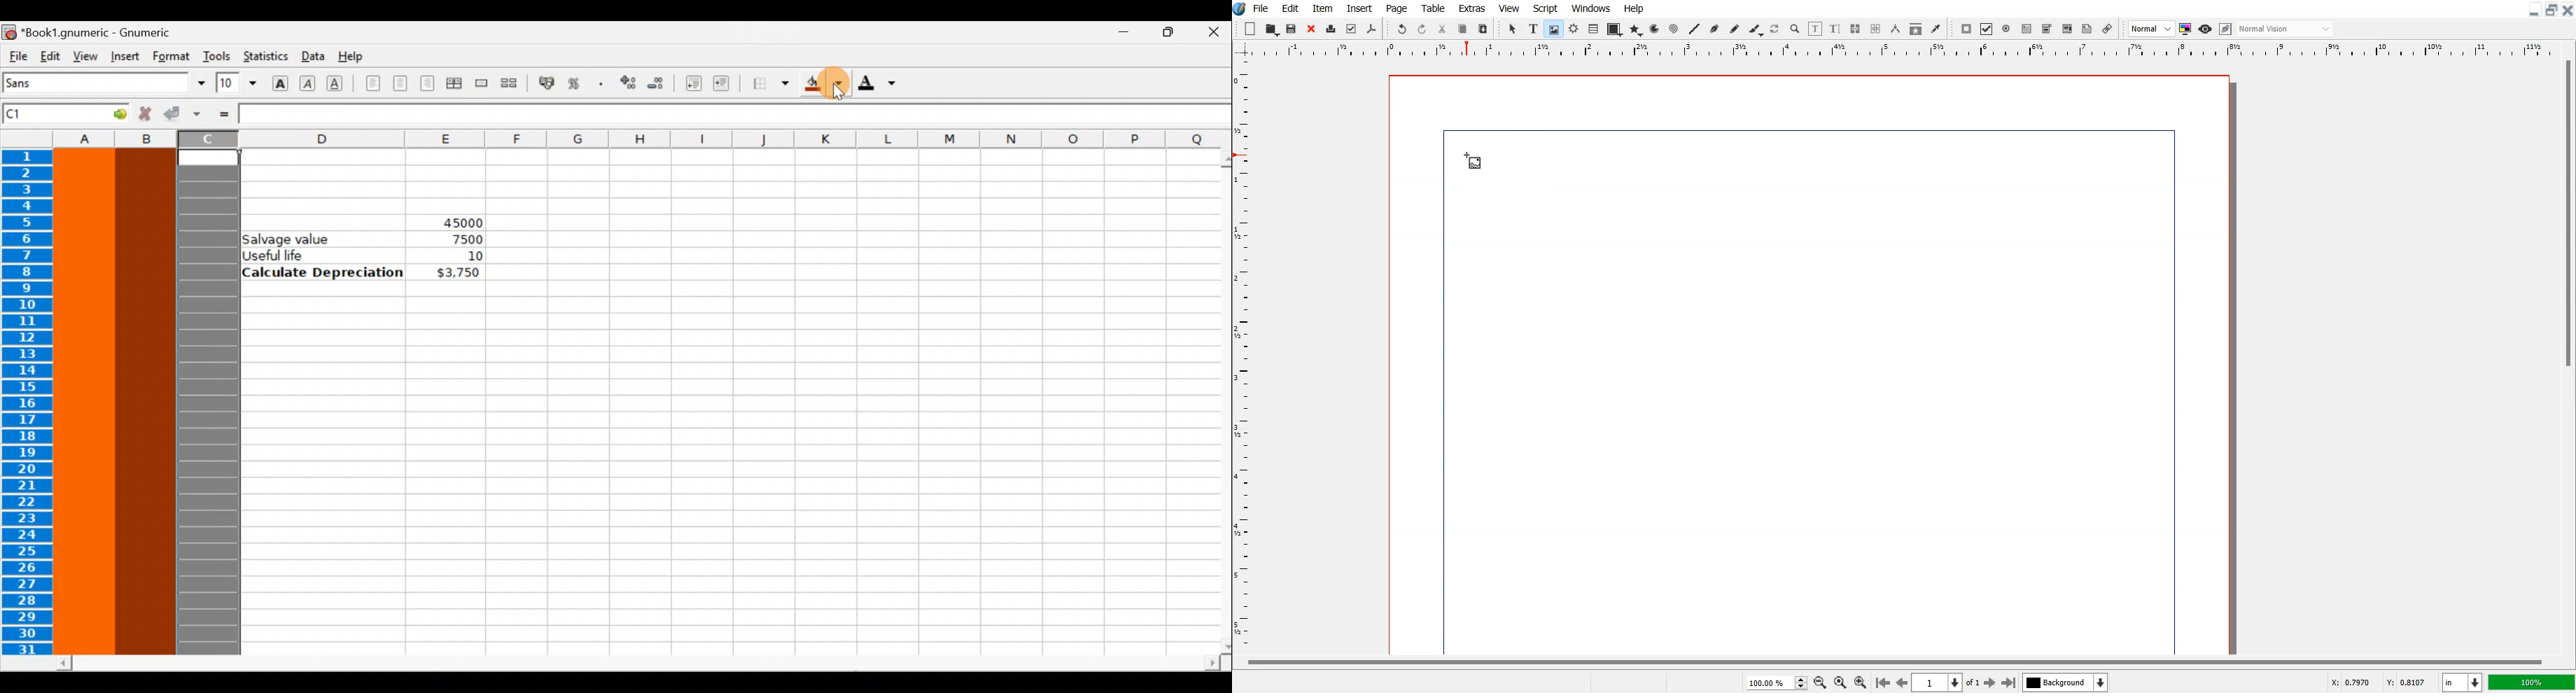 Image resolution: width=2576 pixels, height=700 pixels. I want to click on Data, so click(311, 55).